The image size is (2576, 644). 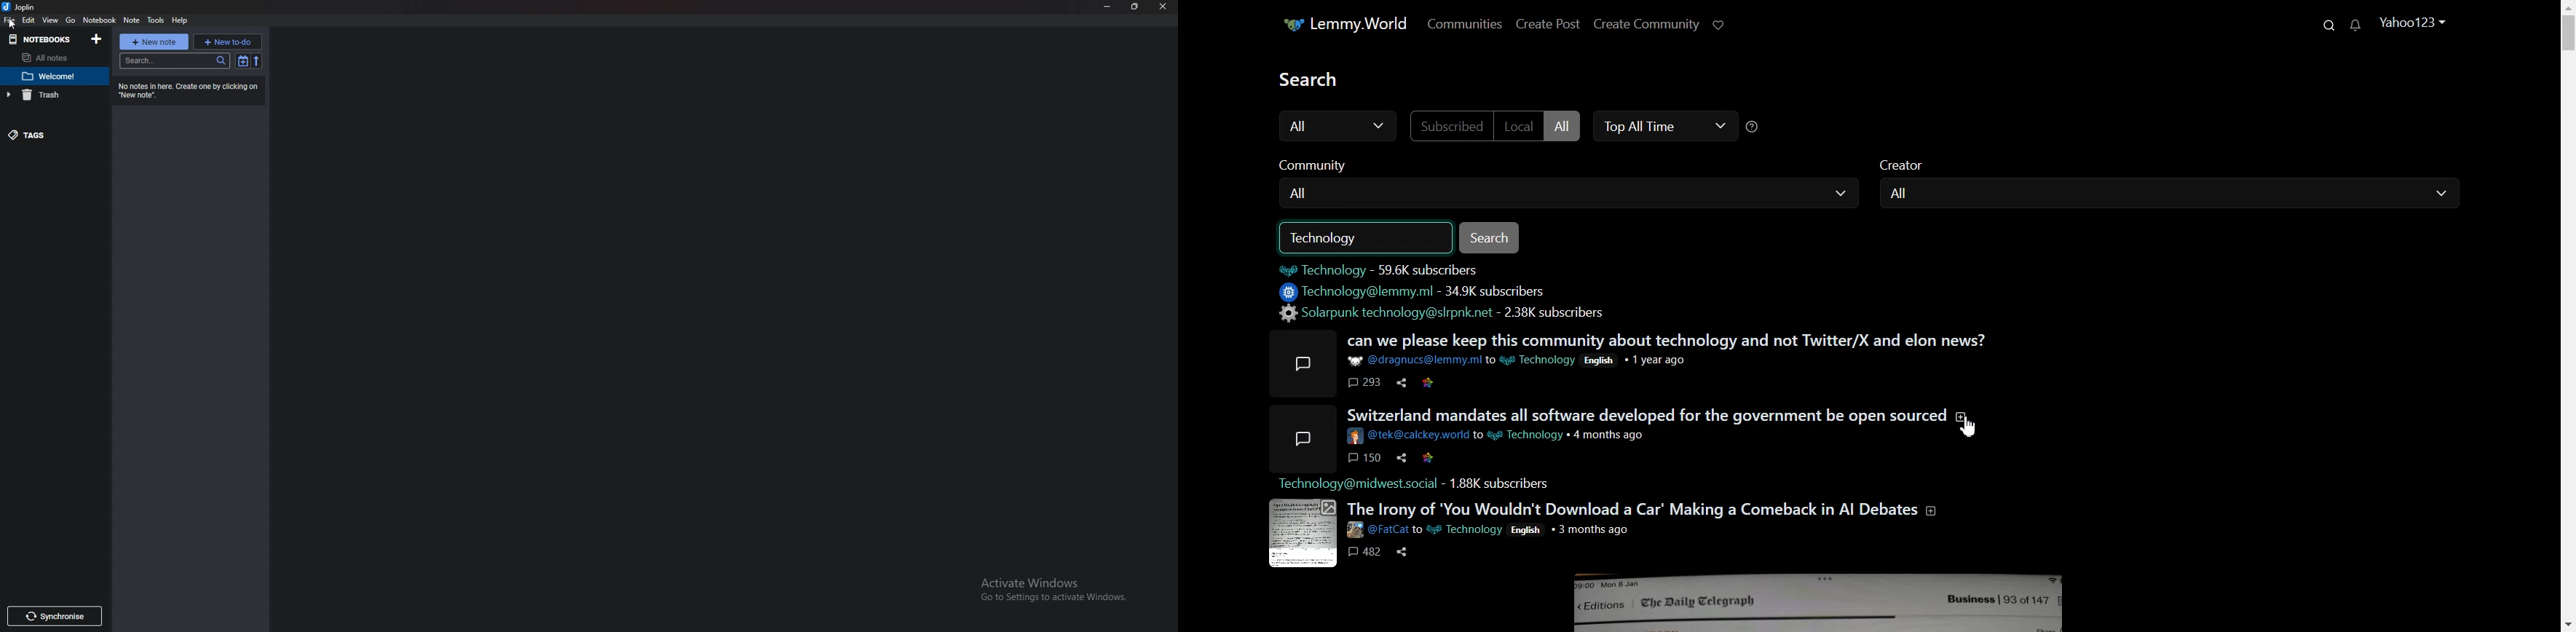 I want to click on Notebook, so click(x=99, y=20).